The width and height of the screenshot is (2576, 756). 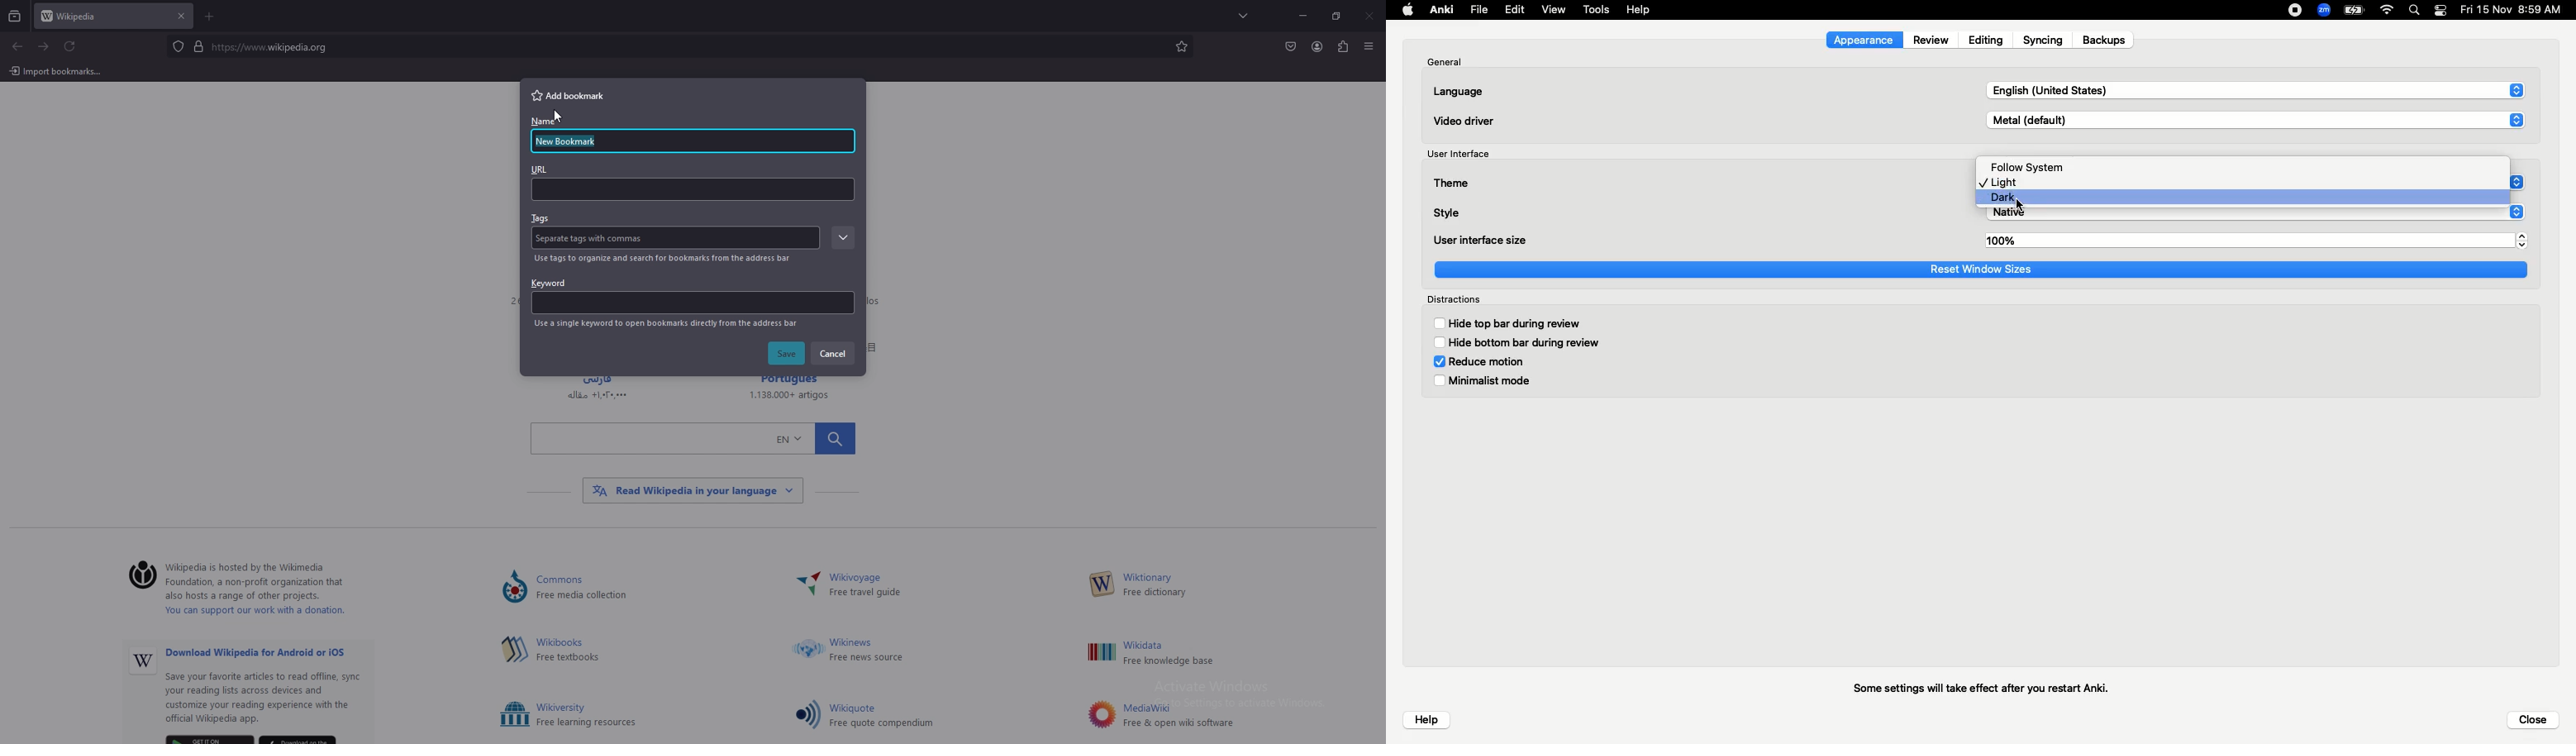 What do you see at coordinates (835, 352) in the screenshot?
I see `cancel` at bounding box center [835, 352].